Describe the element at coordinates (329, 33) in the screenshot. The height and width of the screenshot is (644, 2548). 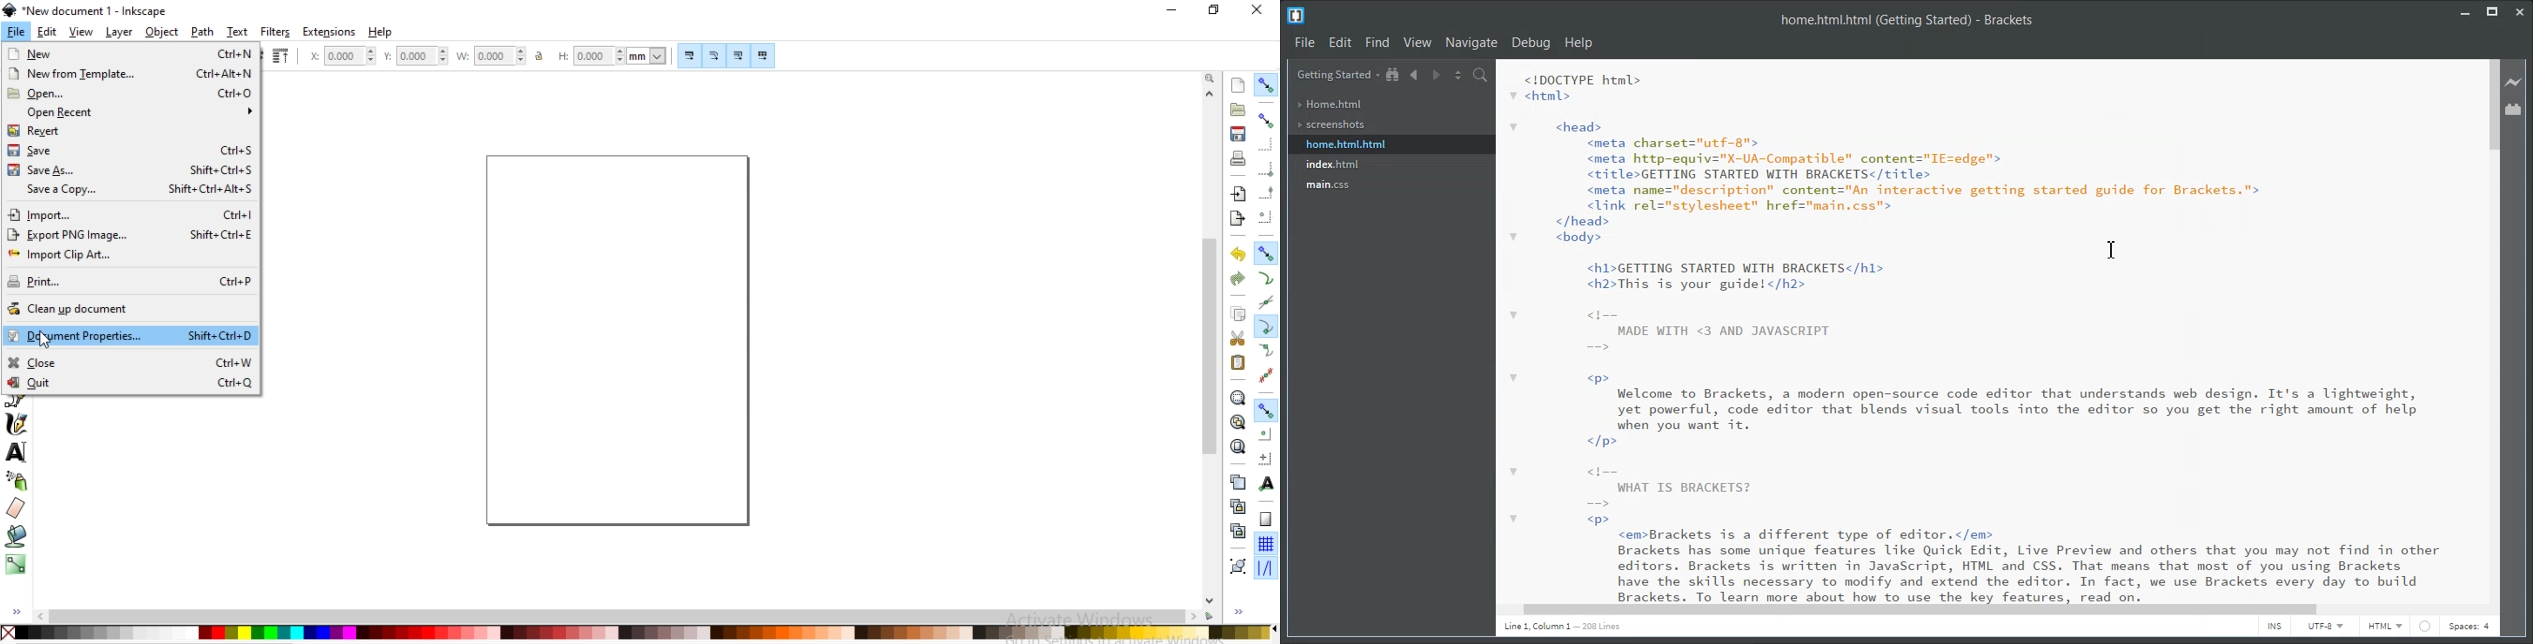
I see `extensions` at that location.